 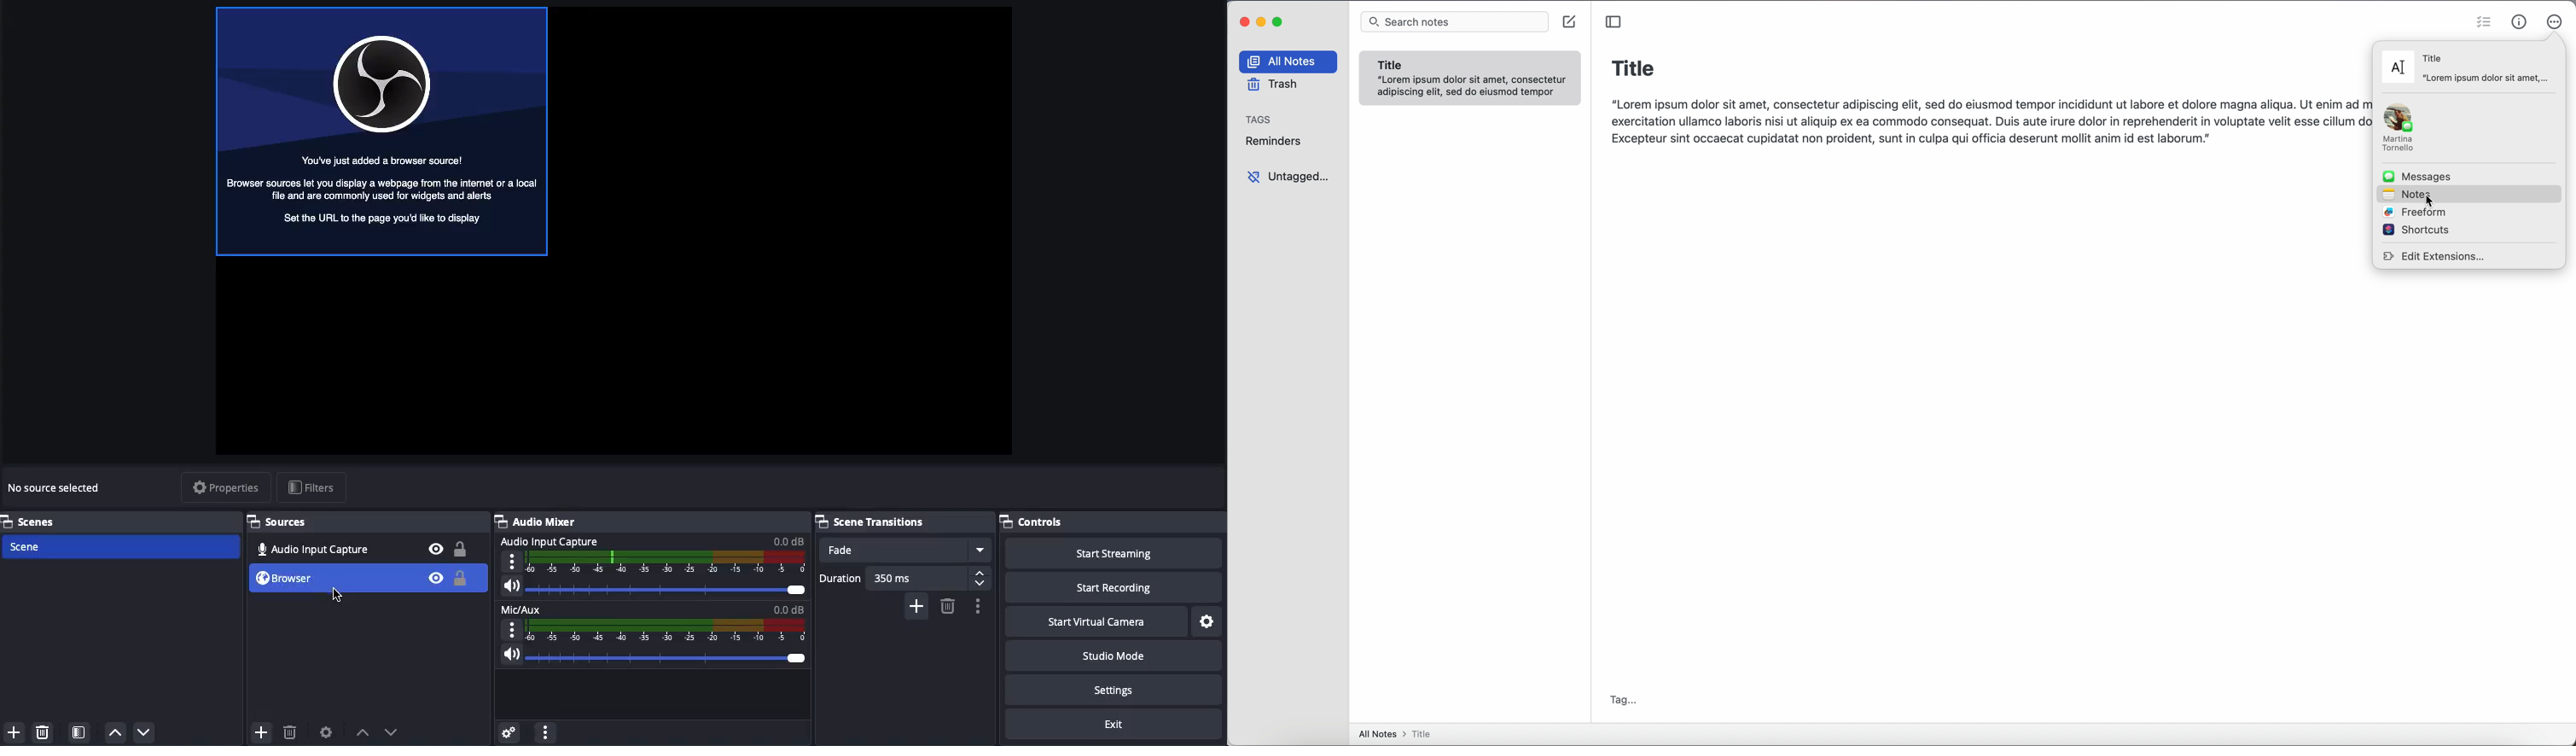 I want to click on Mic aux, so click(x=653, y=621).